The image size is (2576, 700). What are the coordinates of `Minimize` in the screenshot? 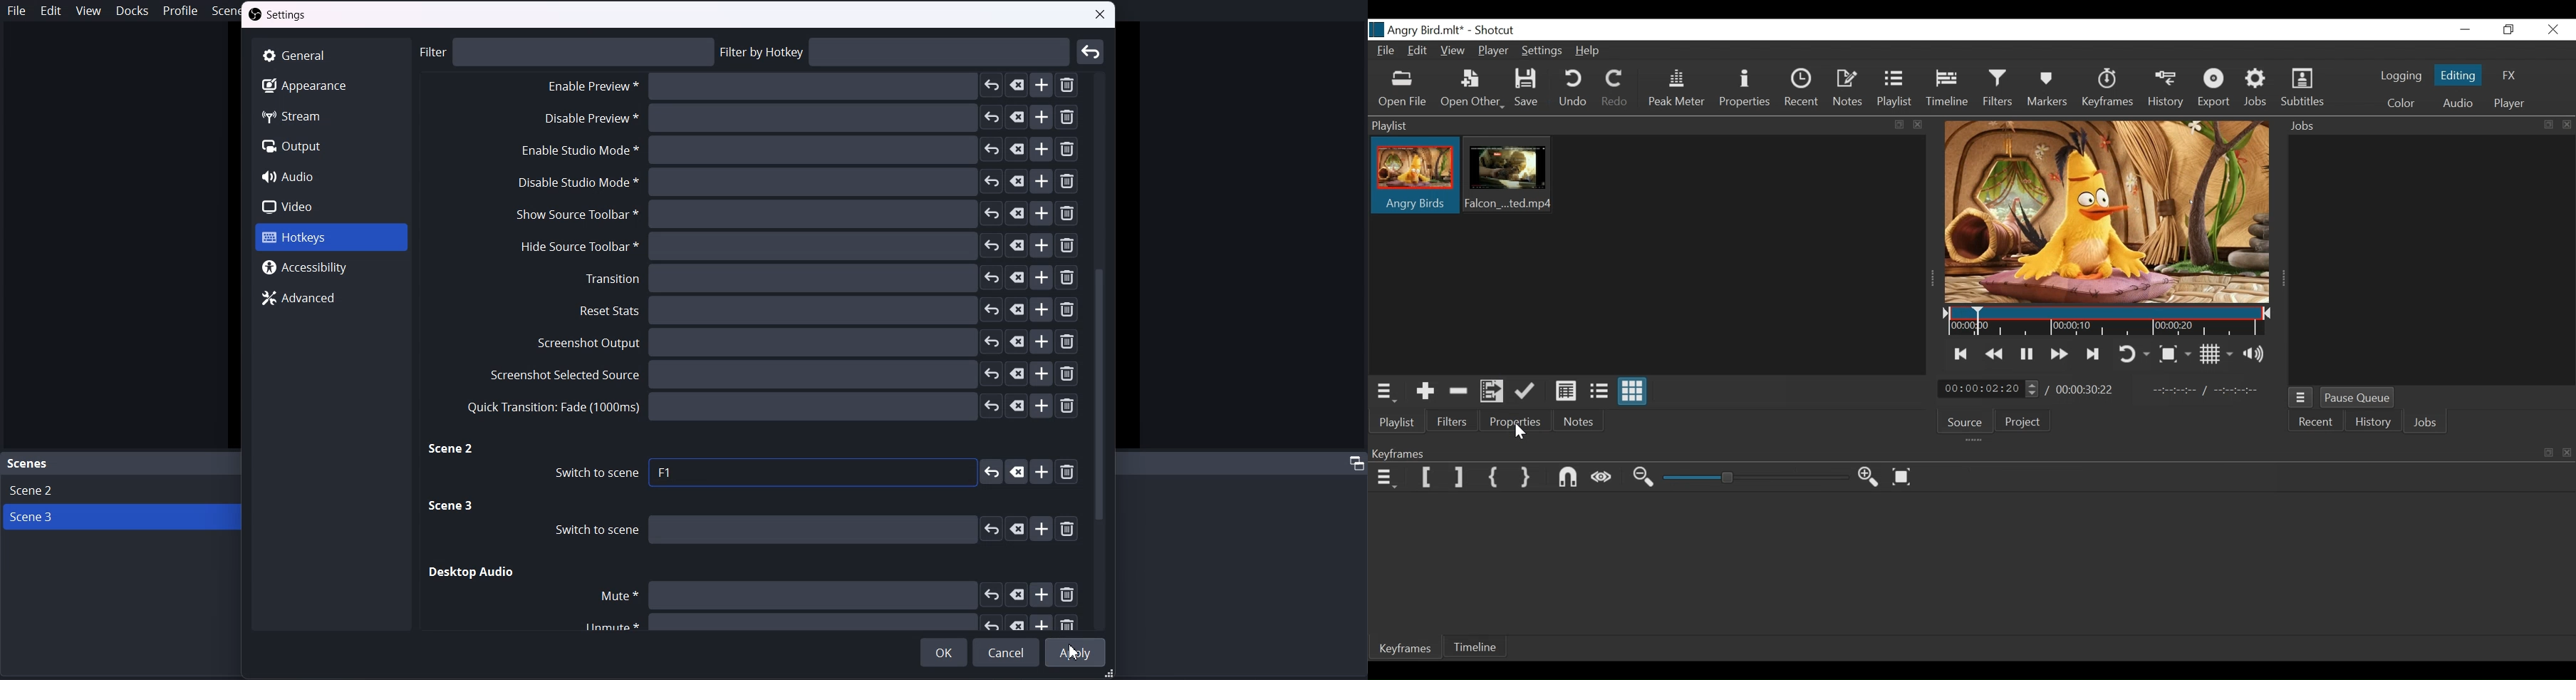 It's located at (2465, 30).